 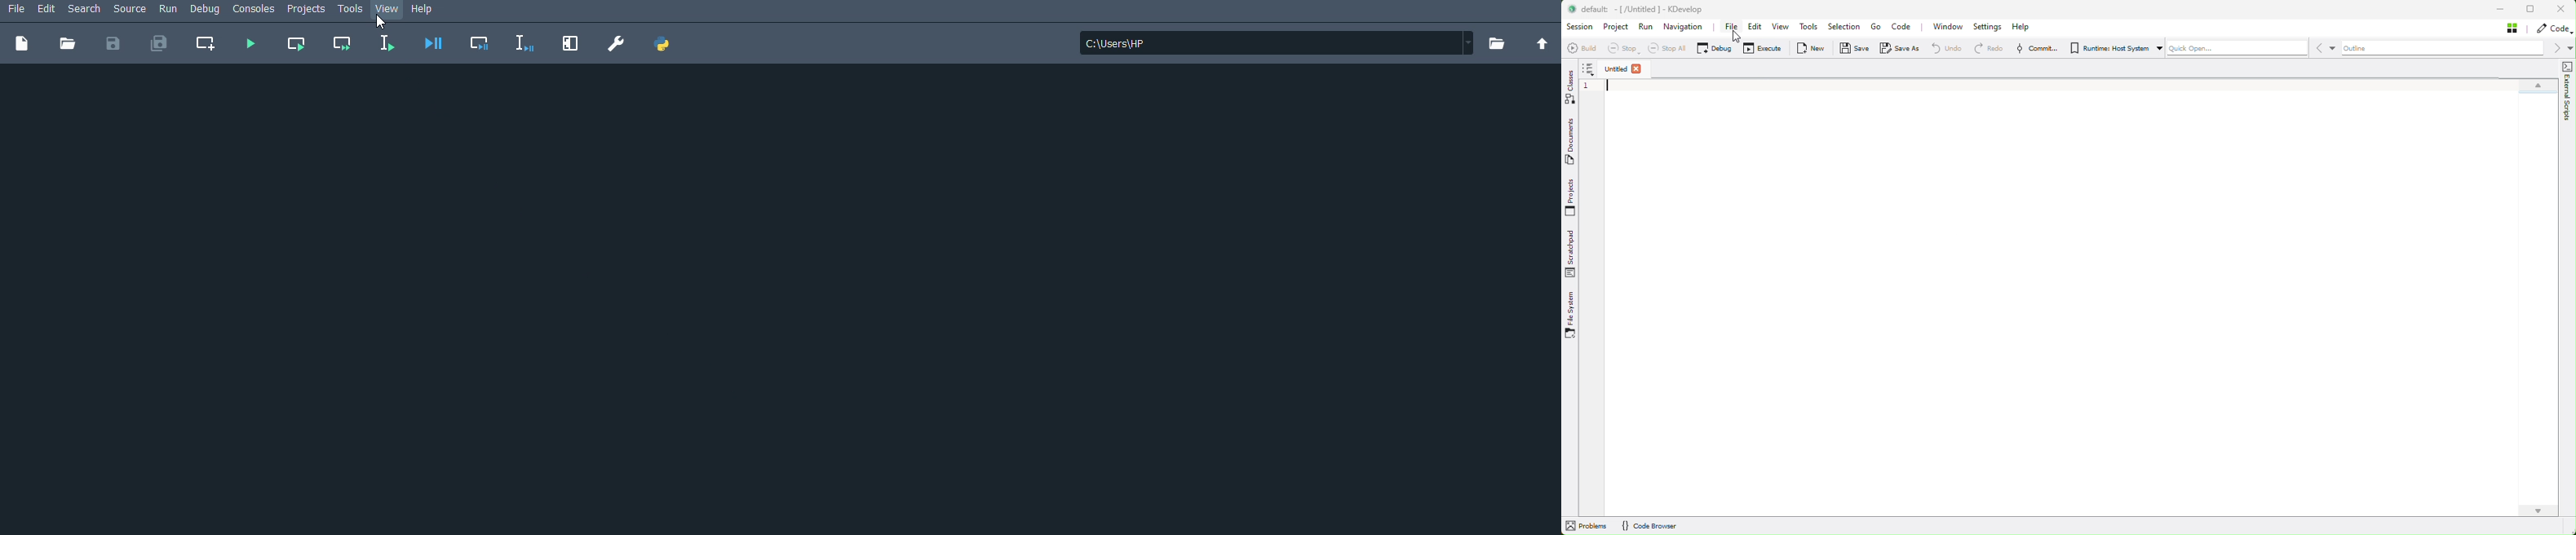 I want to click on Edit, so click(x=47, y=9).